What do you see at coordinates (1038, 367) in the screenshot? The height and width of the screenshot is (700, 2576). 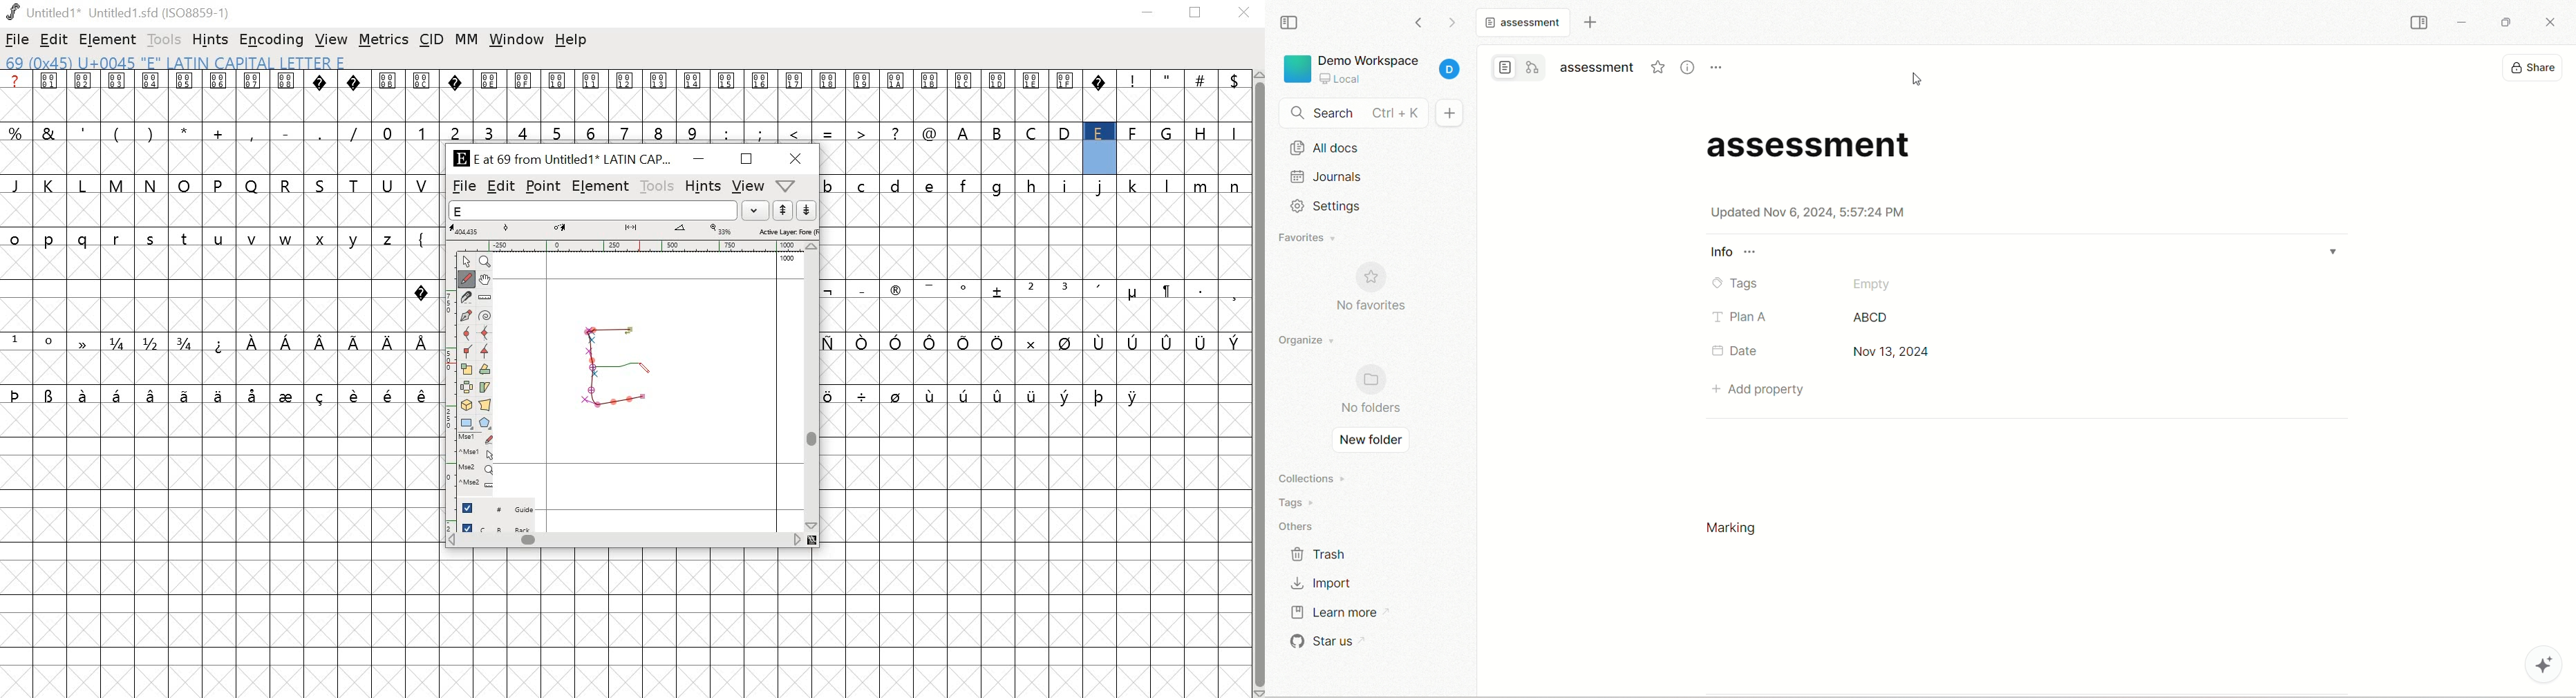 I see `empty cells` at bounding box center [1038, 367].